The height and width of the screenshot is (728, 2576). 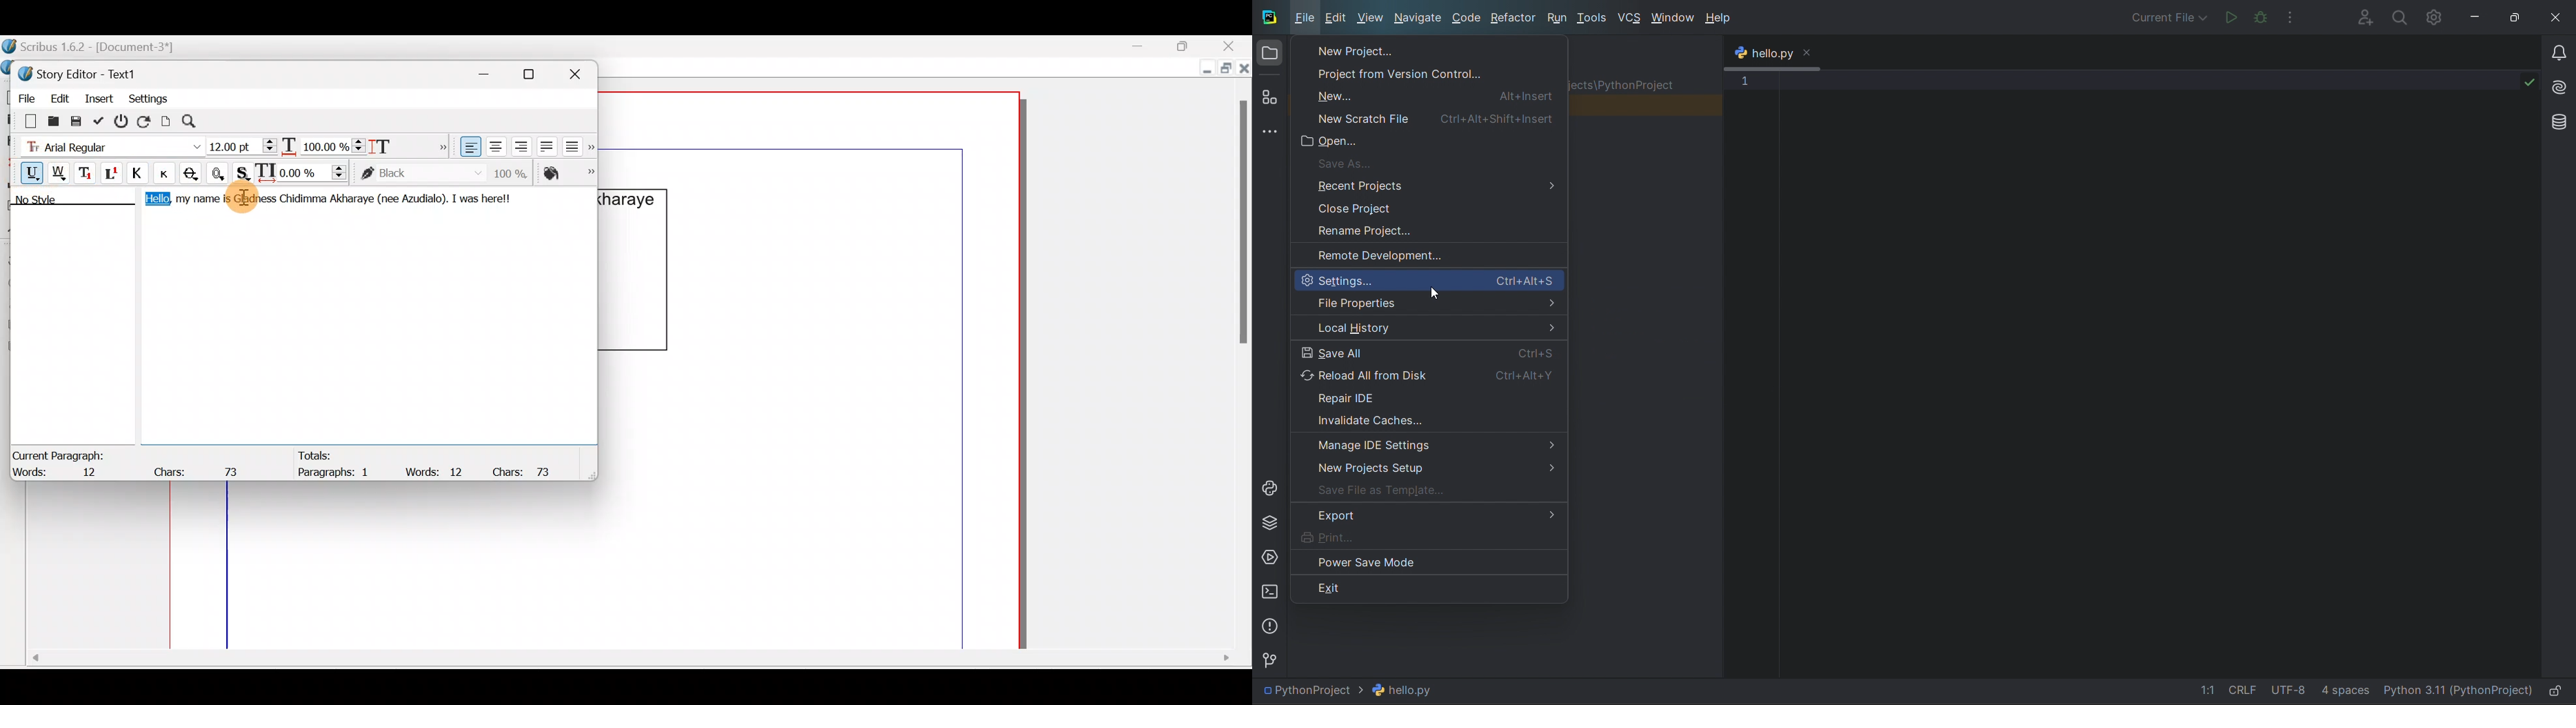 I want to click on Hello,, so click(x=154, y=201).